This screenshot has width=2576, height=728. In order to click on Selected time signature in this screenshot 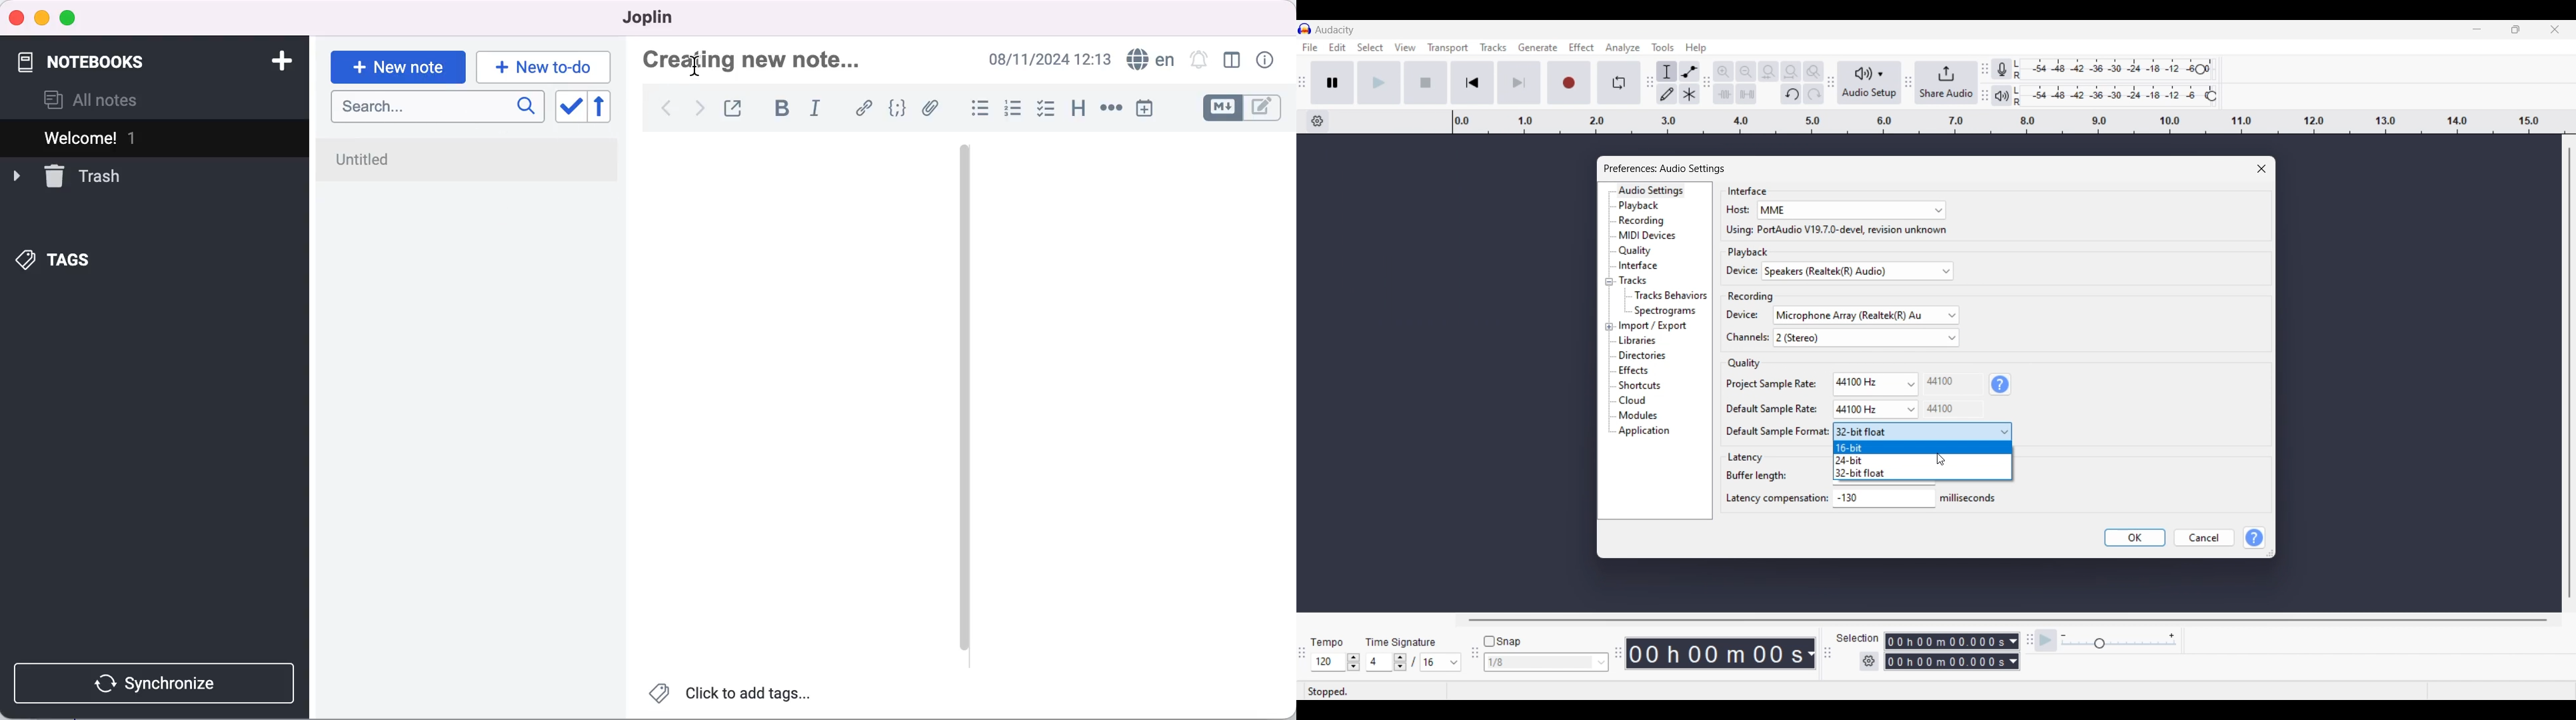, I will do `click(1434, 663)`.